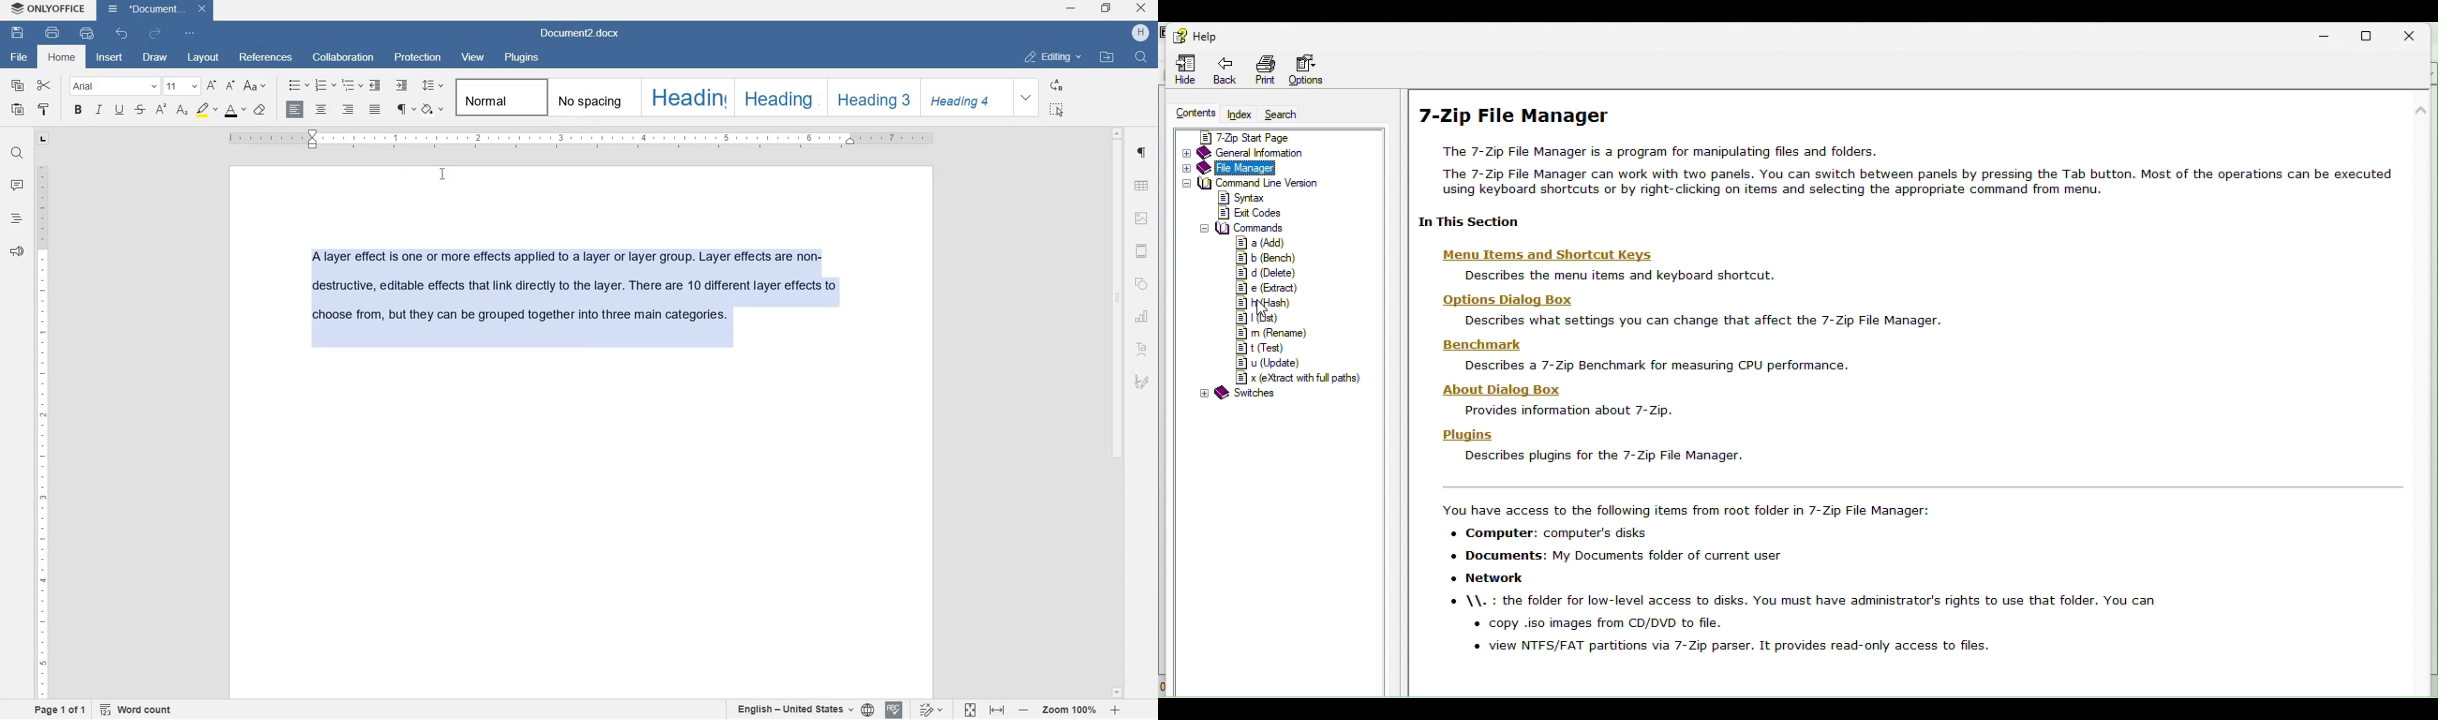  I want to click on e(extract), so click(1264, 289).